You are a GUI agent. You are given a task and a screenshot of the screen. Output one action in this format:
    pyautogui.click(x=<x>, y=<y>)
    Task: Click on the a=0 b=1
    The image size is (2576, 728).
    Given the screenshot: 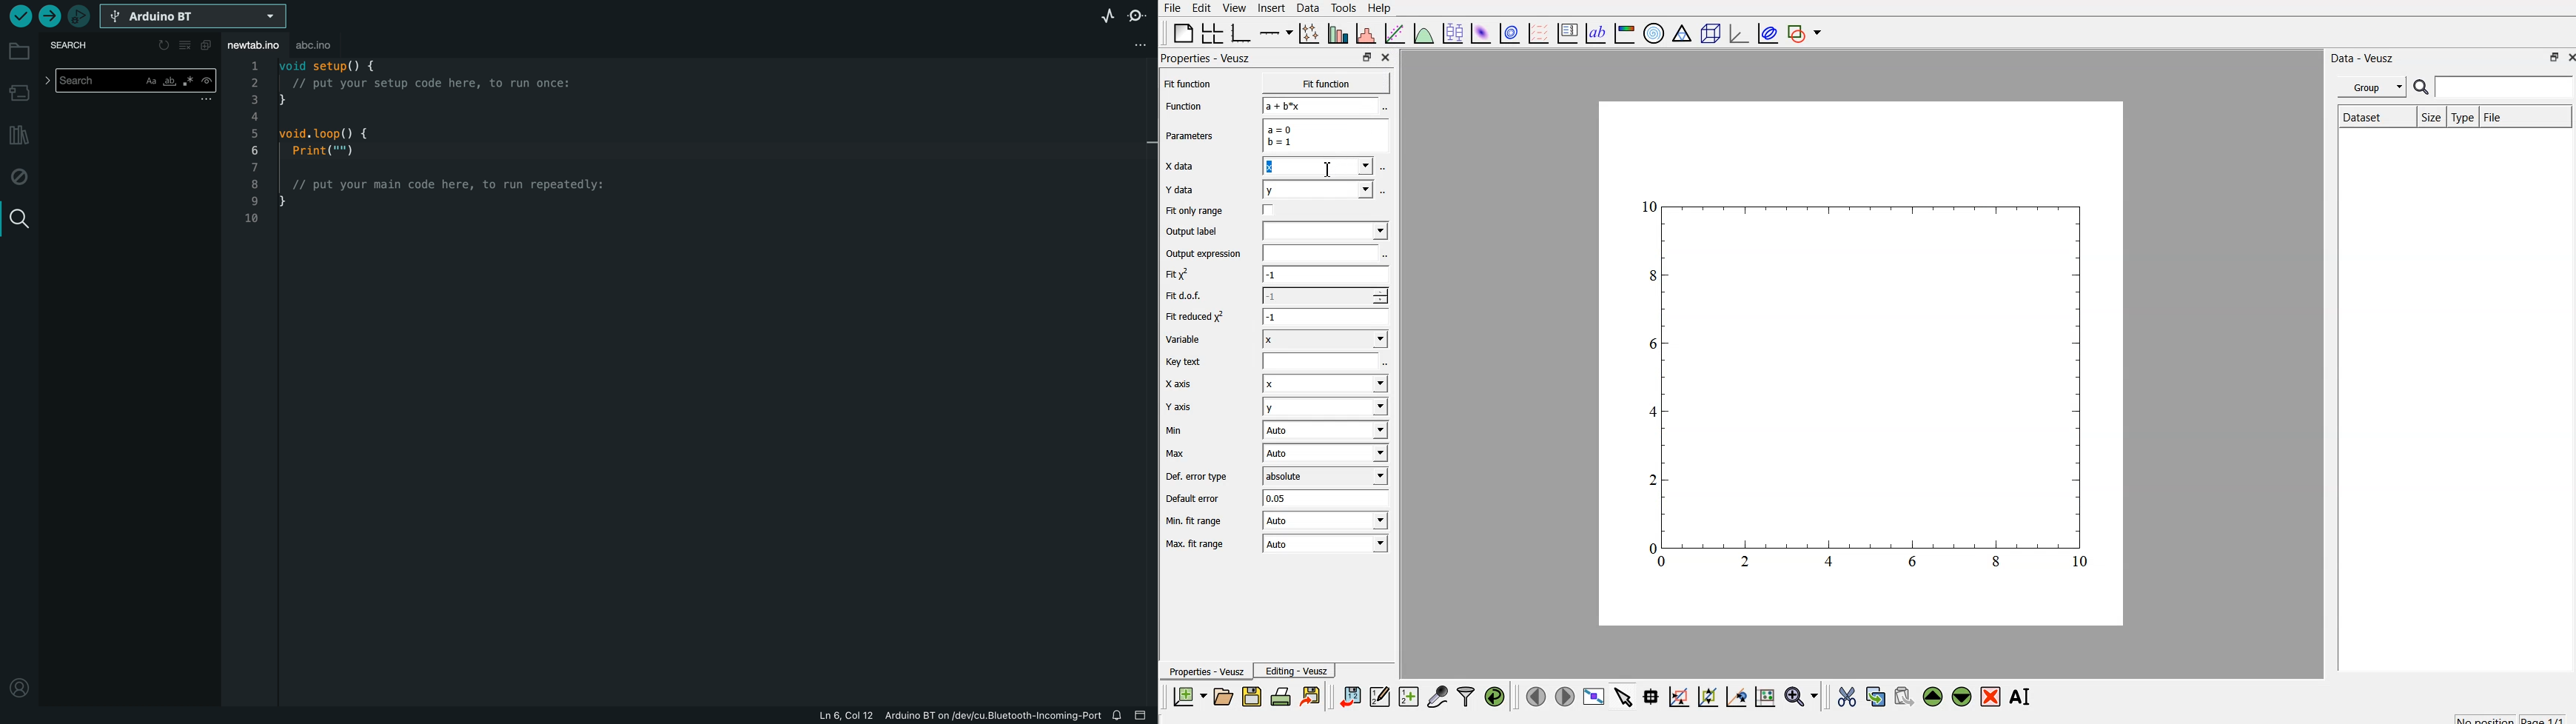 What is the action you would take?
    pyautogui.click(x=1323, y=137)
    